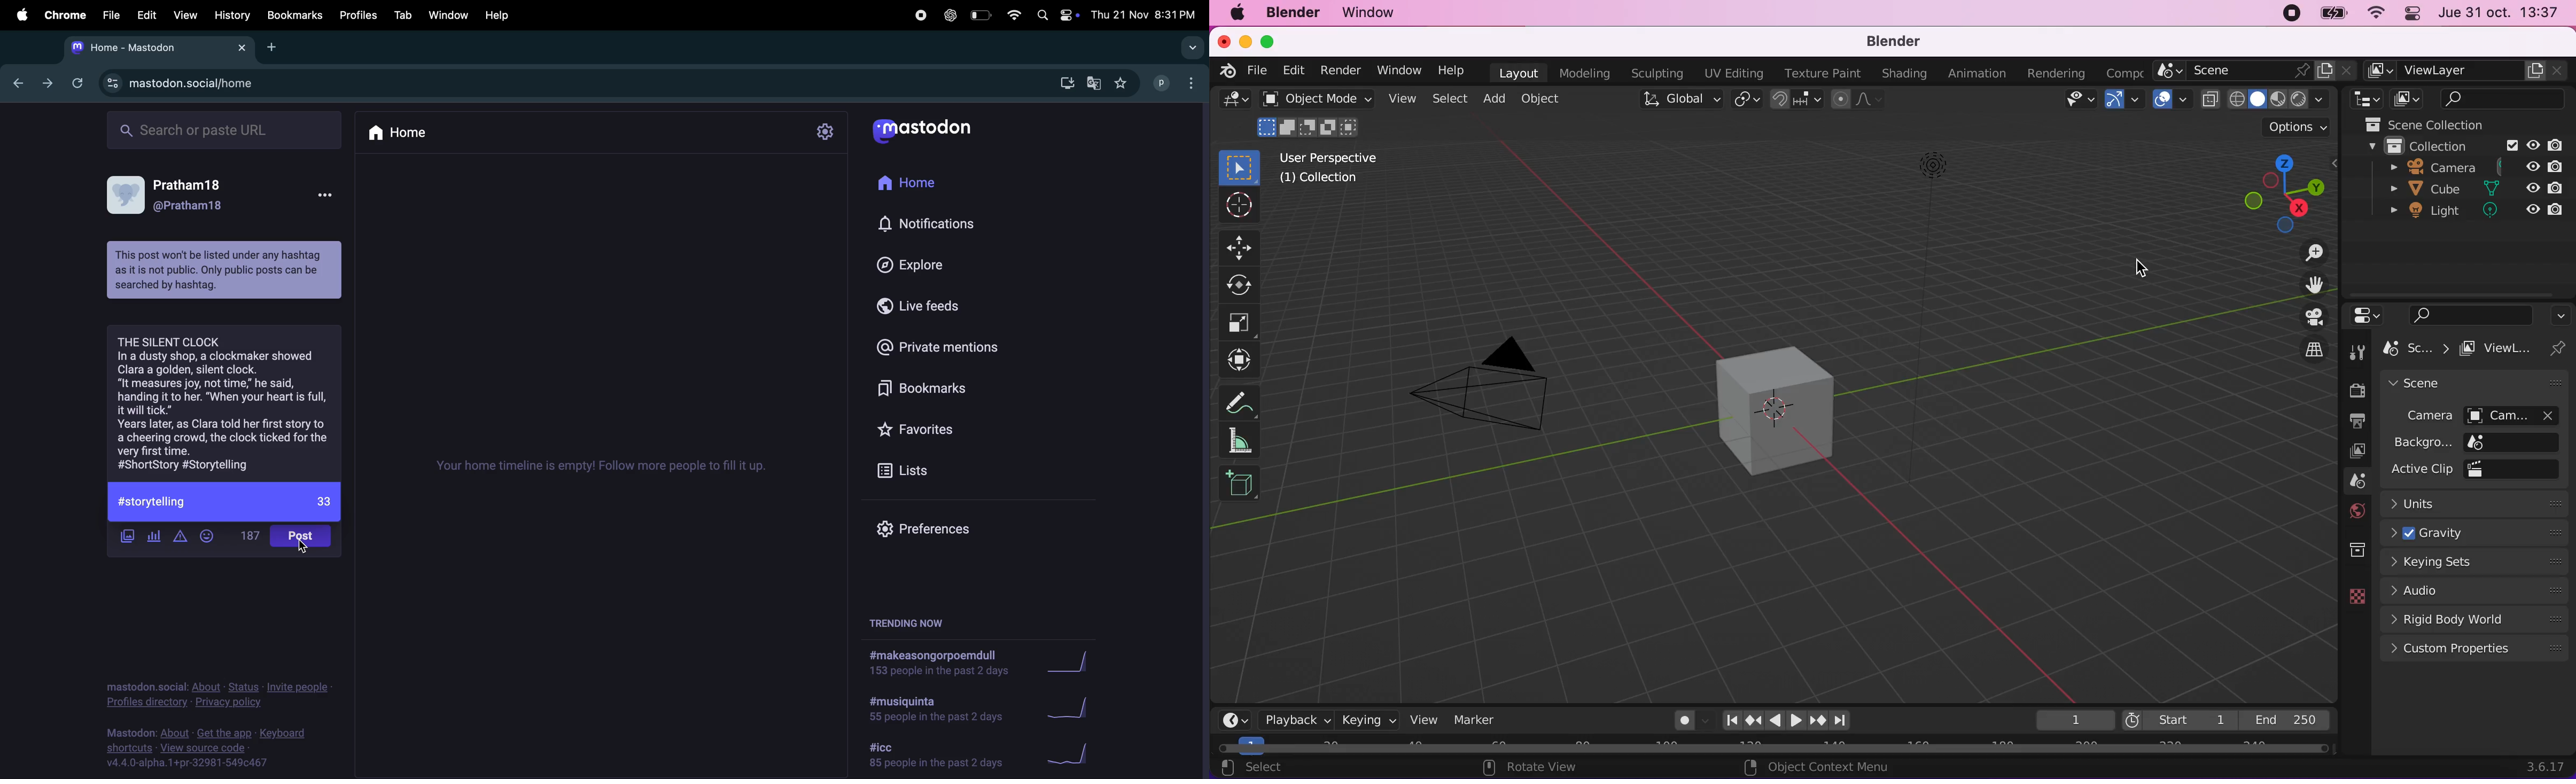 This screenshot has height=784, width=2576. What do you see at coordinates (1238, 205) in the screenshot?
I see `cursor` at bounding box center [1238, 205].